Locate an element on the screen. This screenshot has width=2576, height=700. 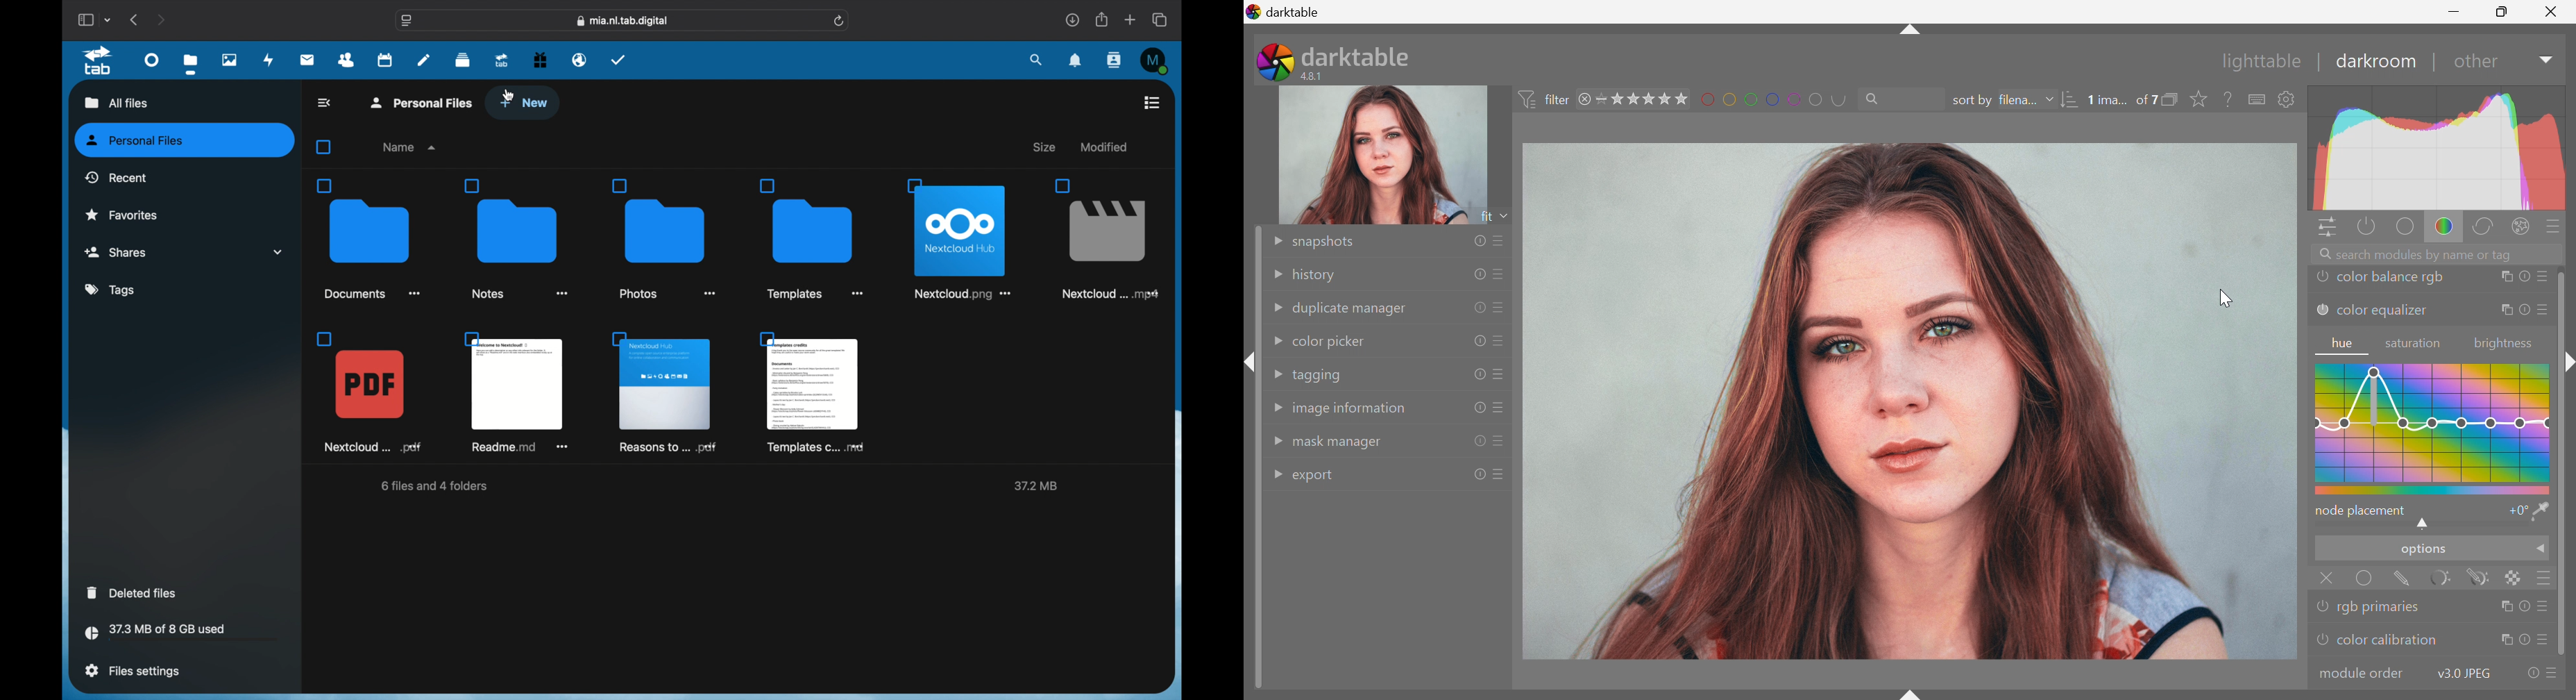
4.8.1 is located at coordinates (1318, 76).